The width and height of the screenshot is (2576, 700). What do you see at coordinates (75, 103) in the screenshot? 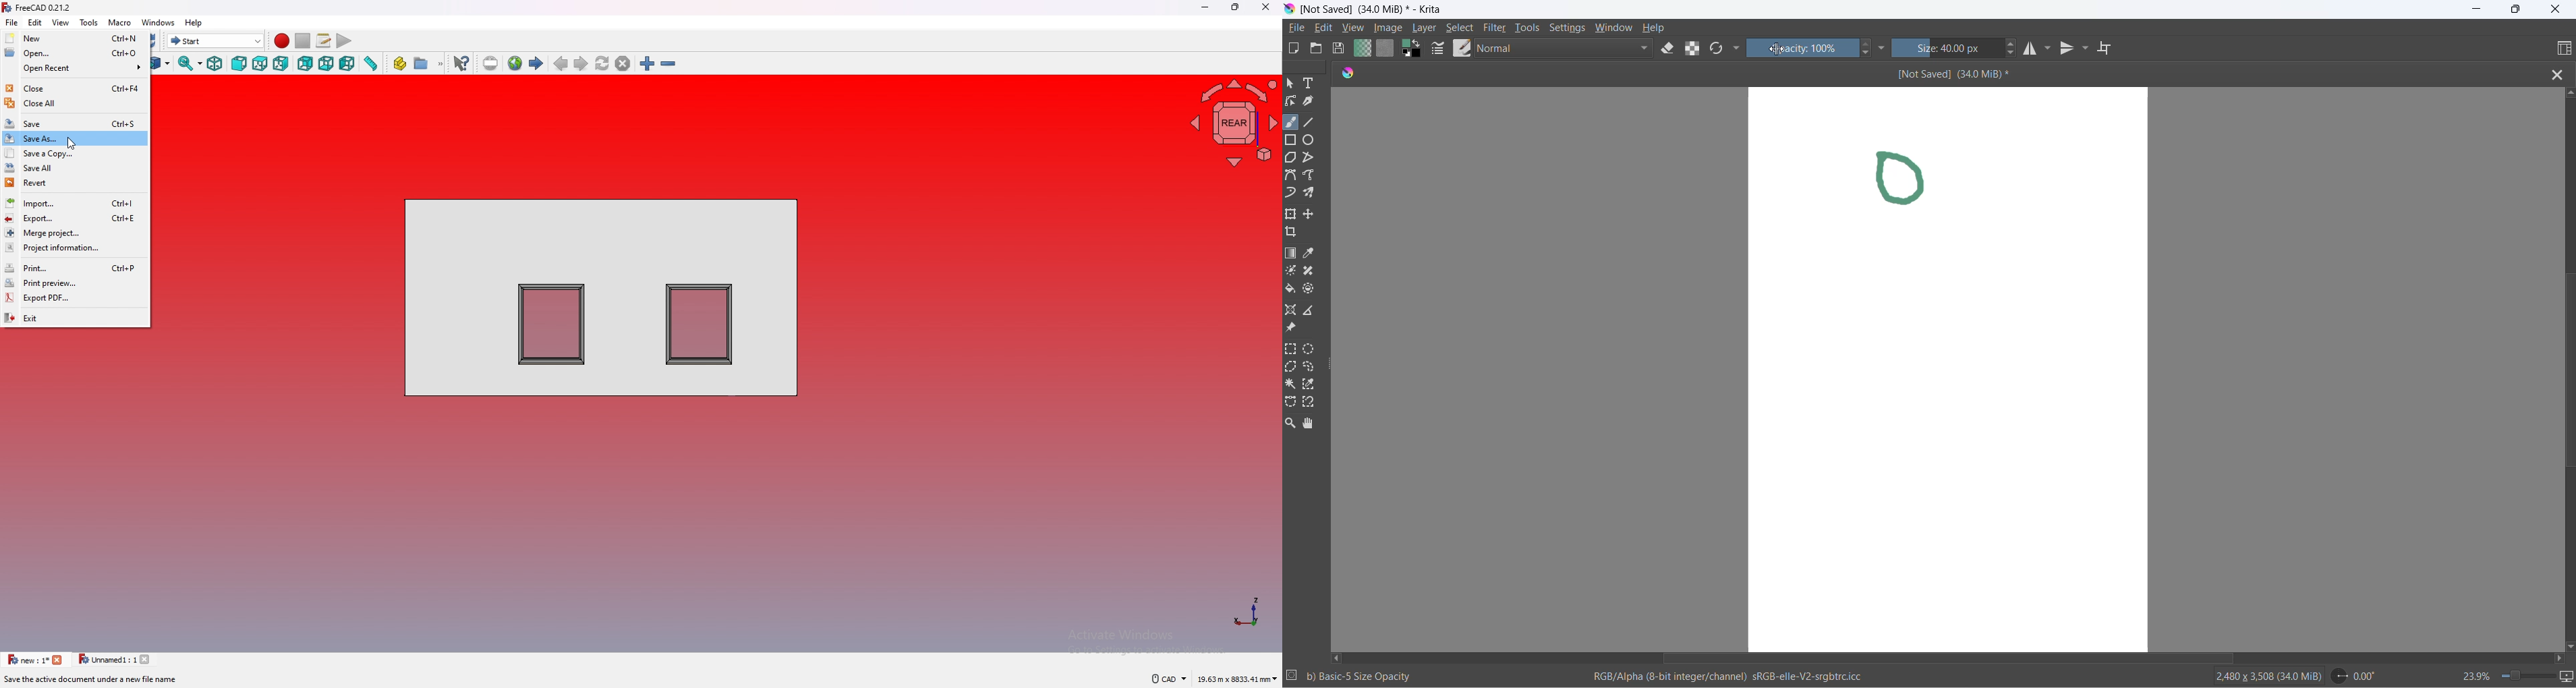
I see `close all` at bounding box center [75, 103].